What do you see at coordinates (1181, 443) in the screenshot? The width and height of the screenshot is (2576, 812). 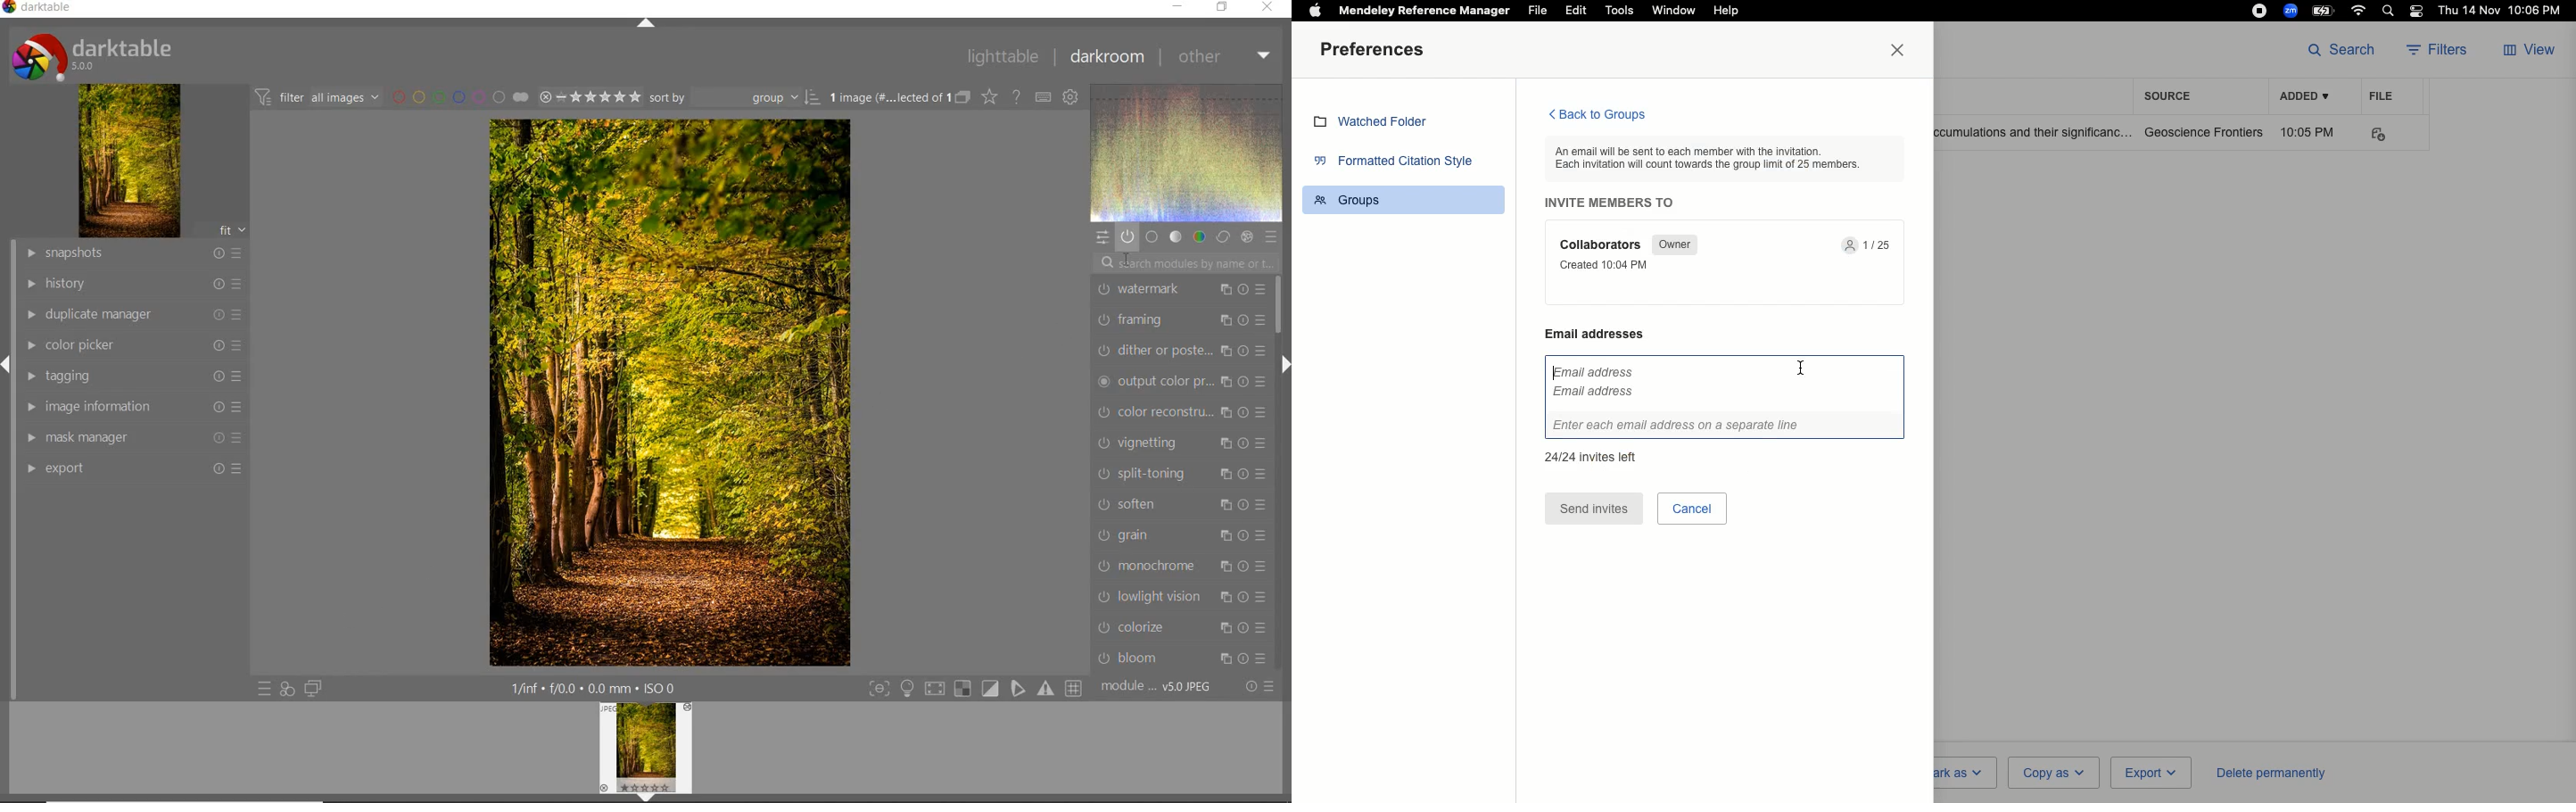 I see `vignetting` at bounding box center [1181, 443].